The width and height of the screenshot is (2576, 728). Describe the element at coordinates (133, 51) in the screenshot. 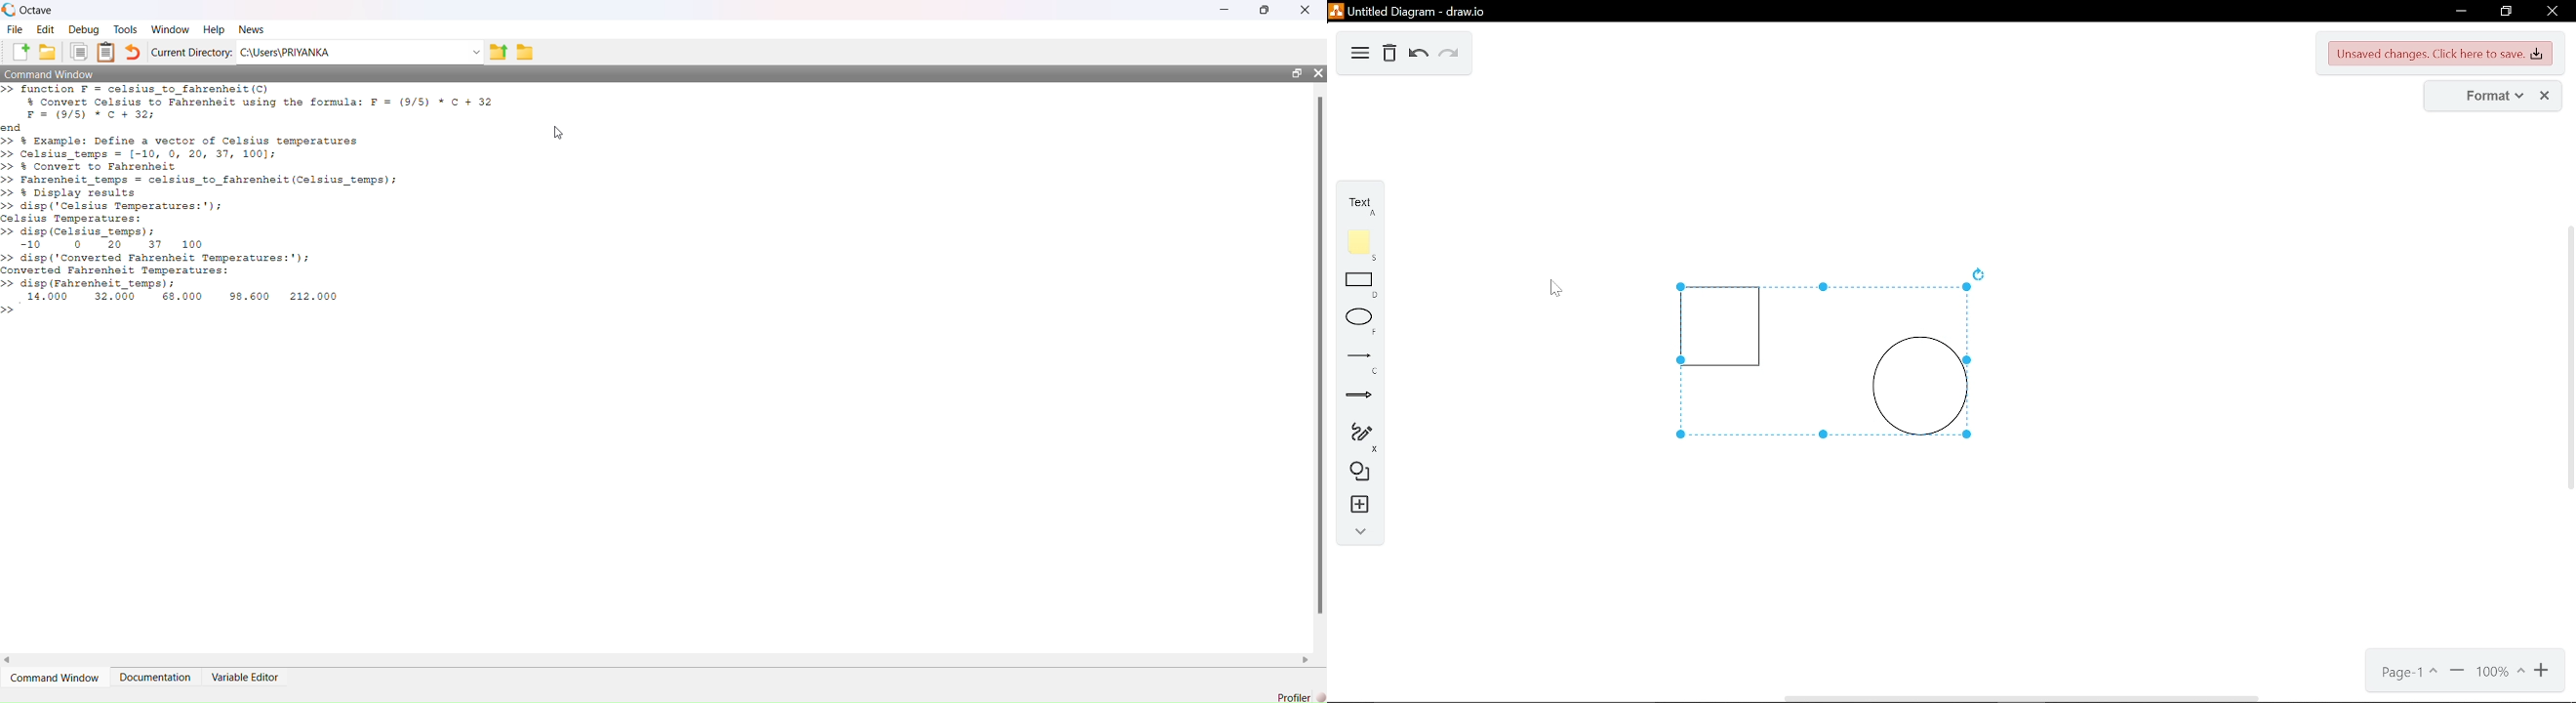

I see `Undo` at that location.